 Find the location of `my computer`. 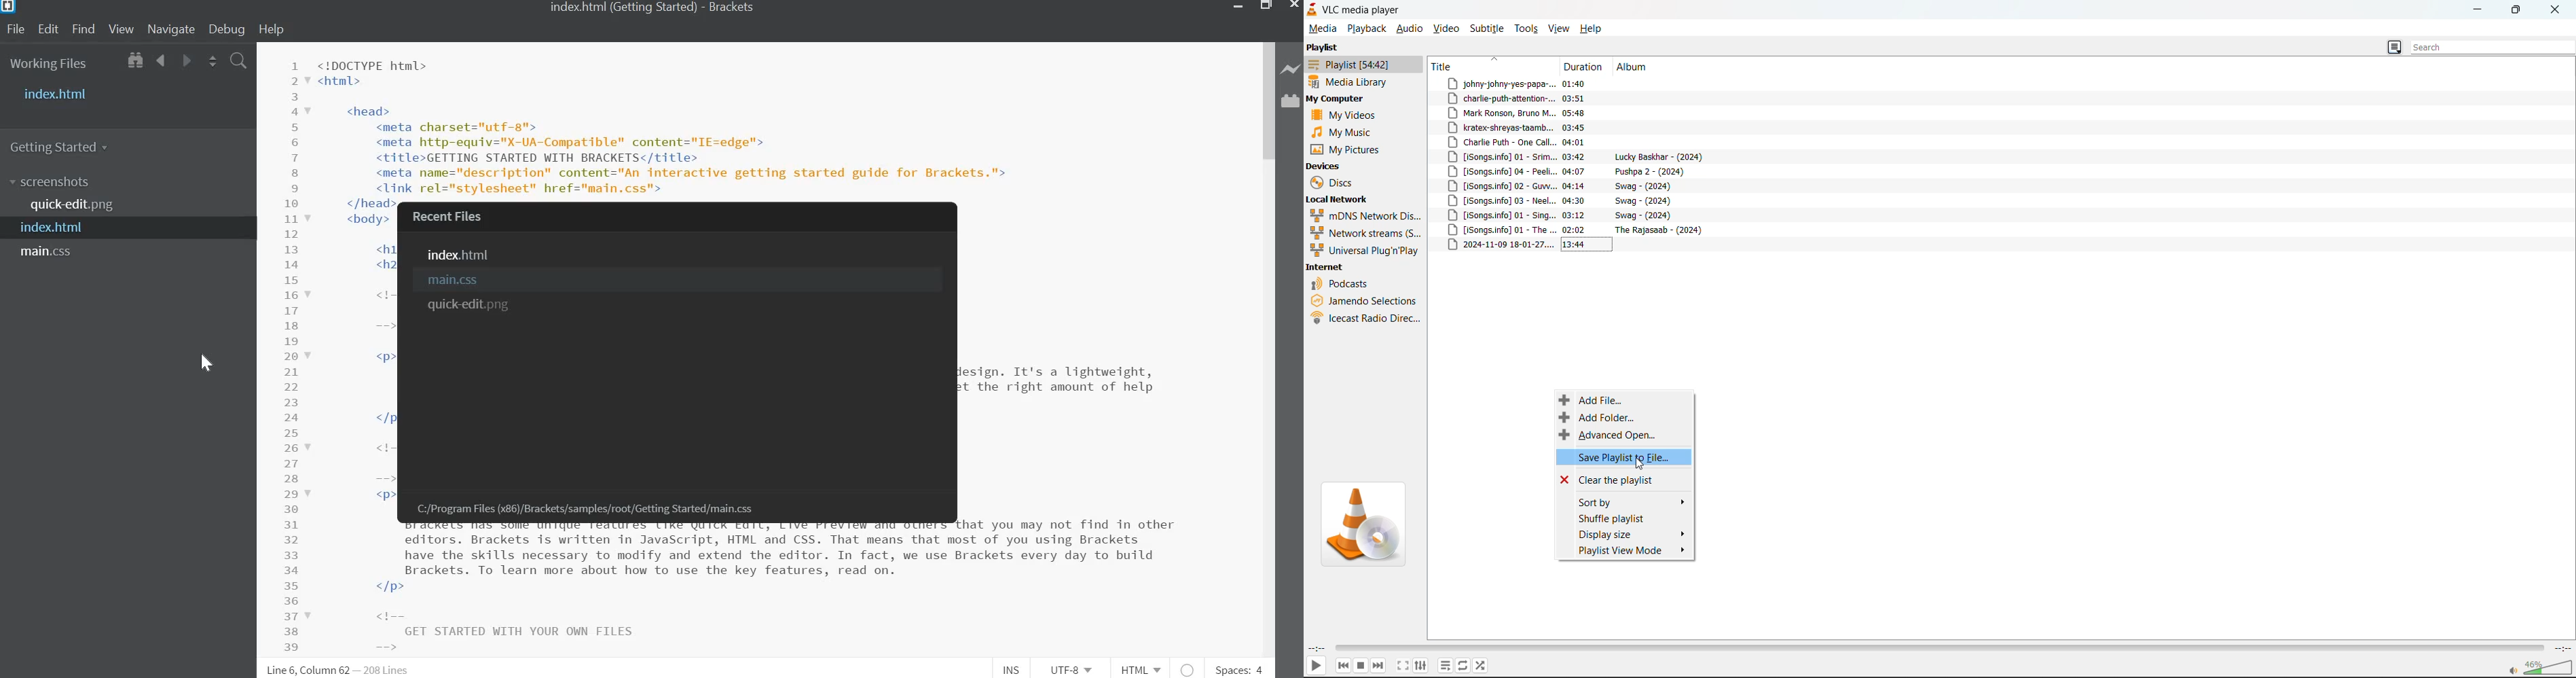

my computer is located at coordinates (1338, 99).